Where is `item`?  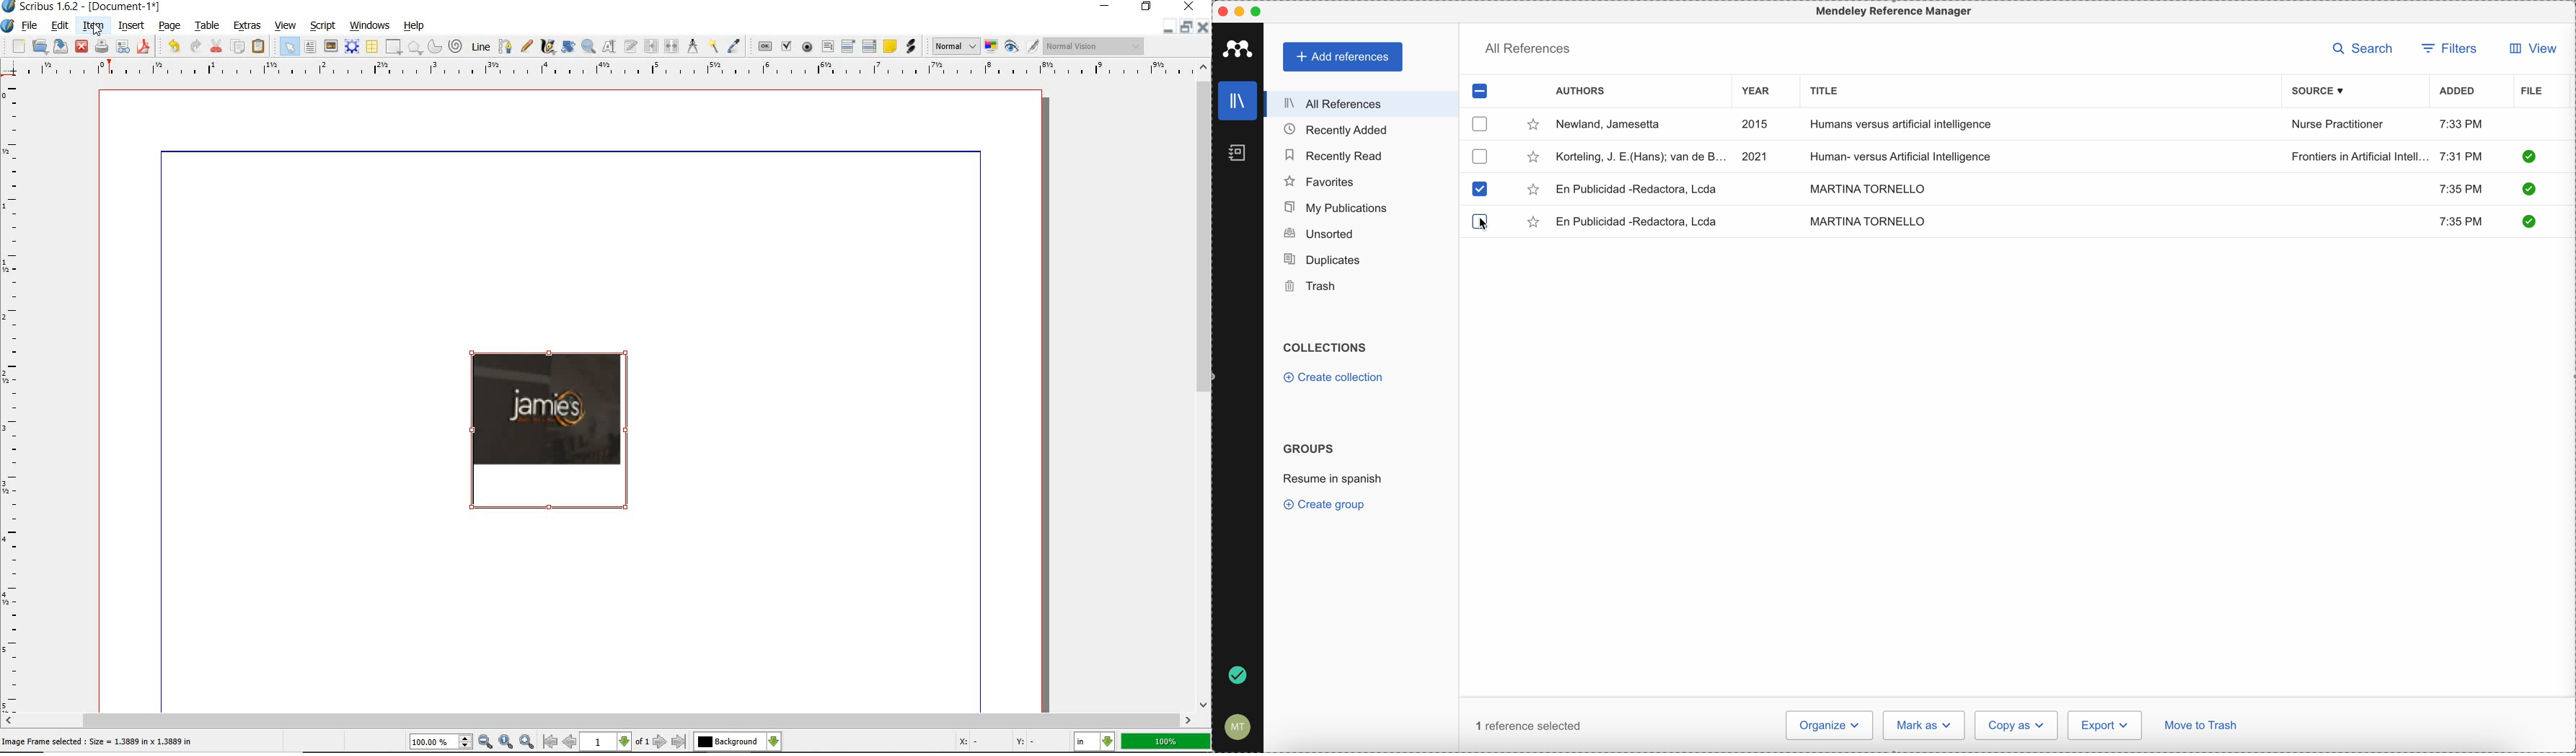 item is located at coordinates (93, 26).